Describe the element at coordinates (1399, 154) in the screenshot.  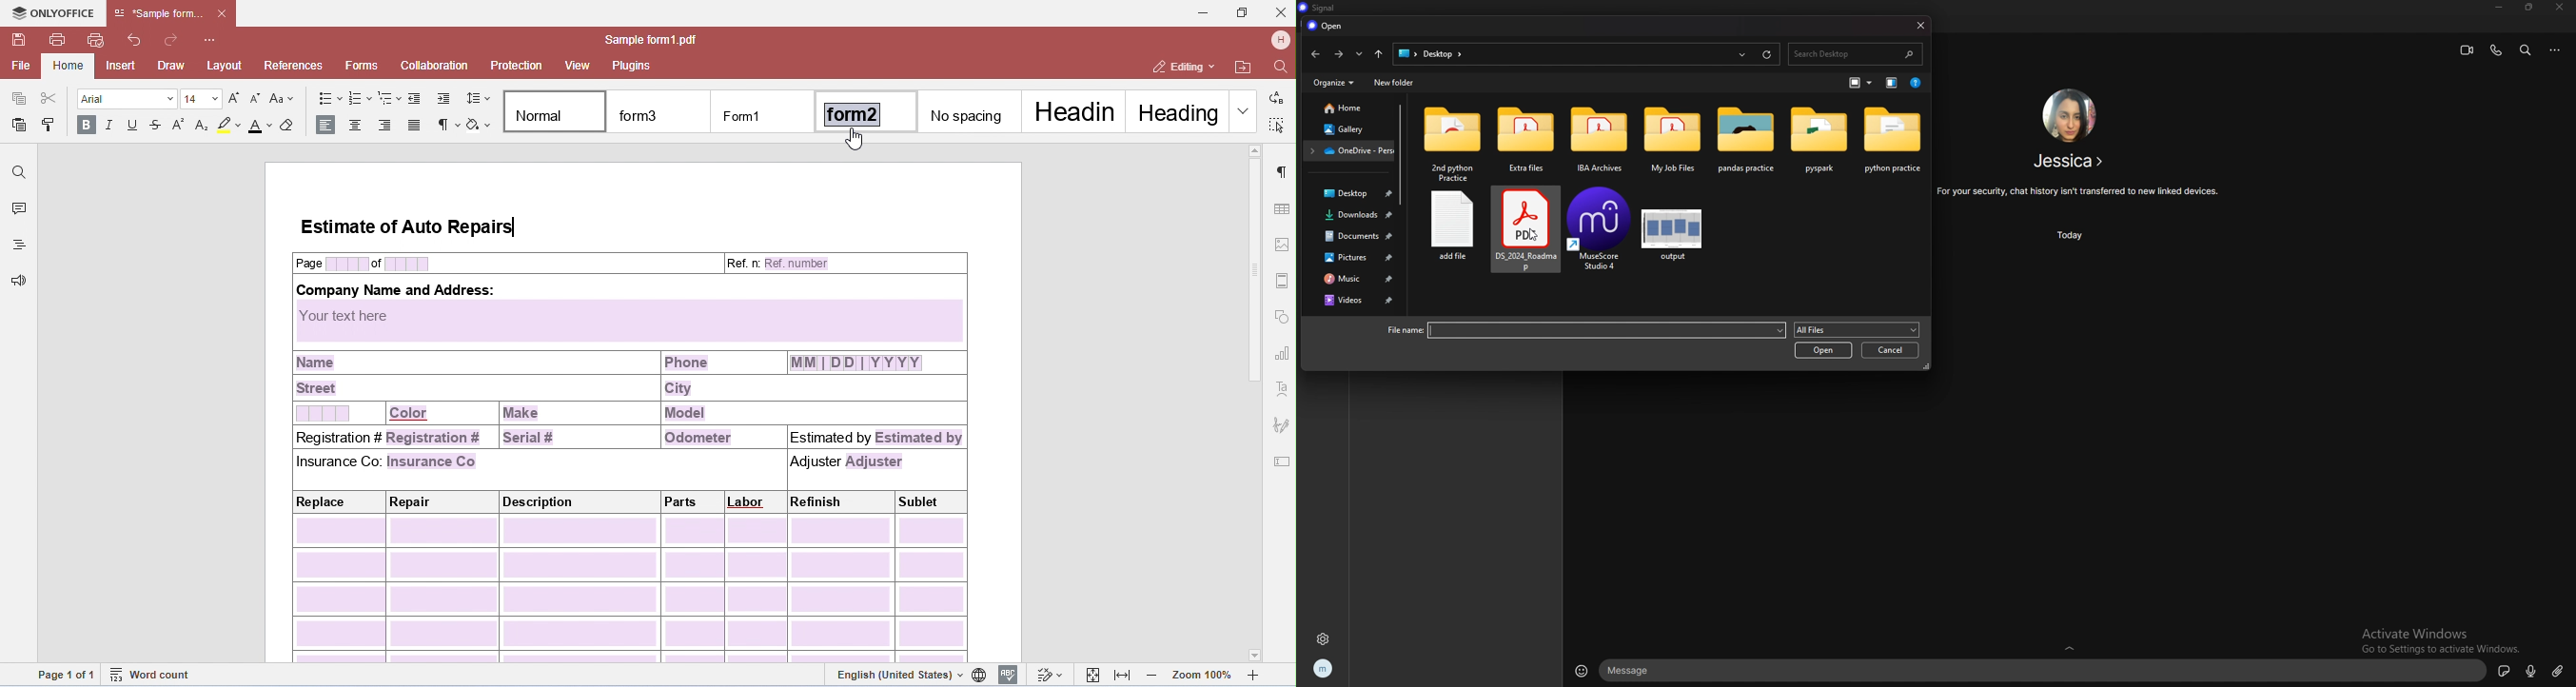
I see `scroll bar` at that location.